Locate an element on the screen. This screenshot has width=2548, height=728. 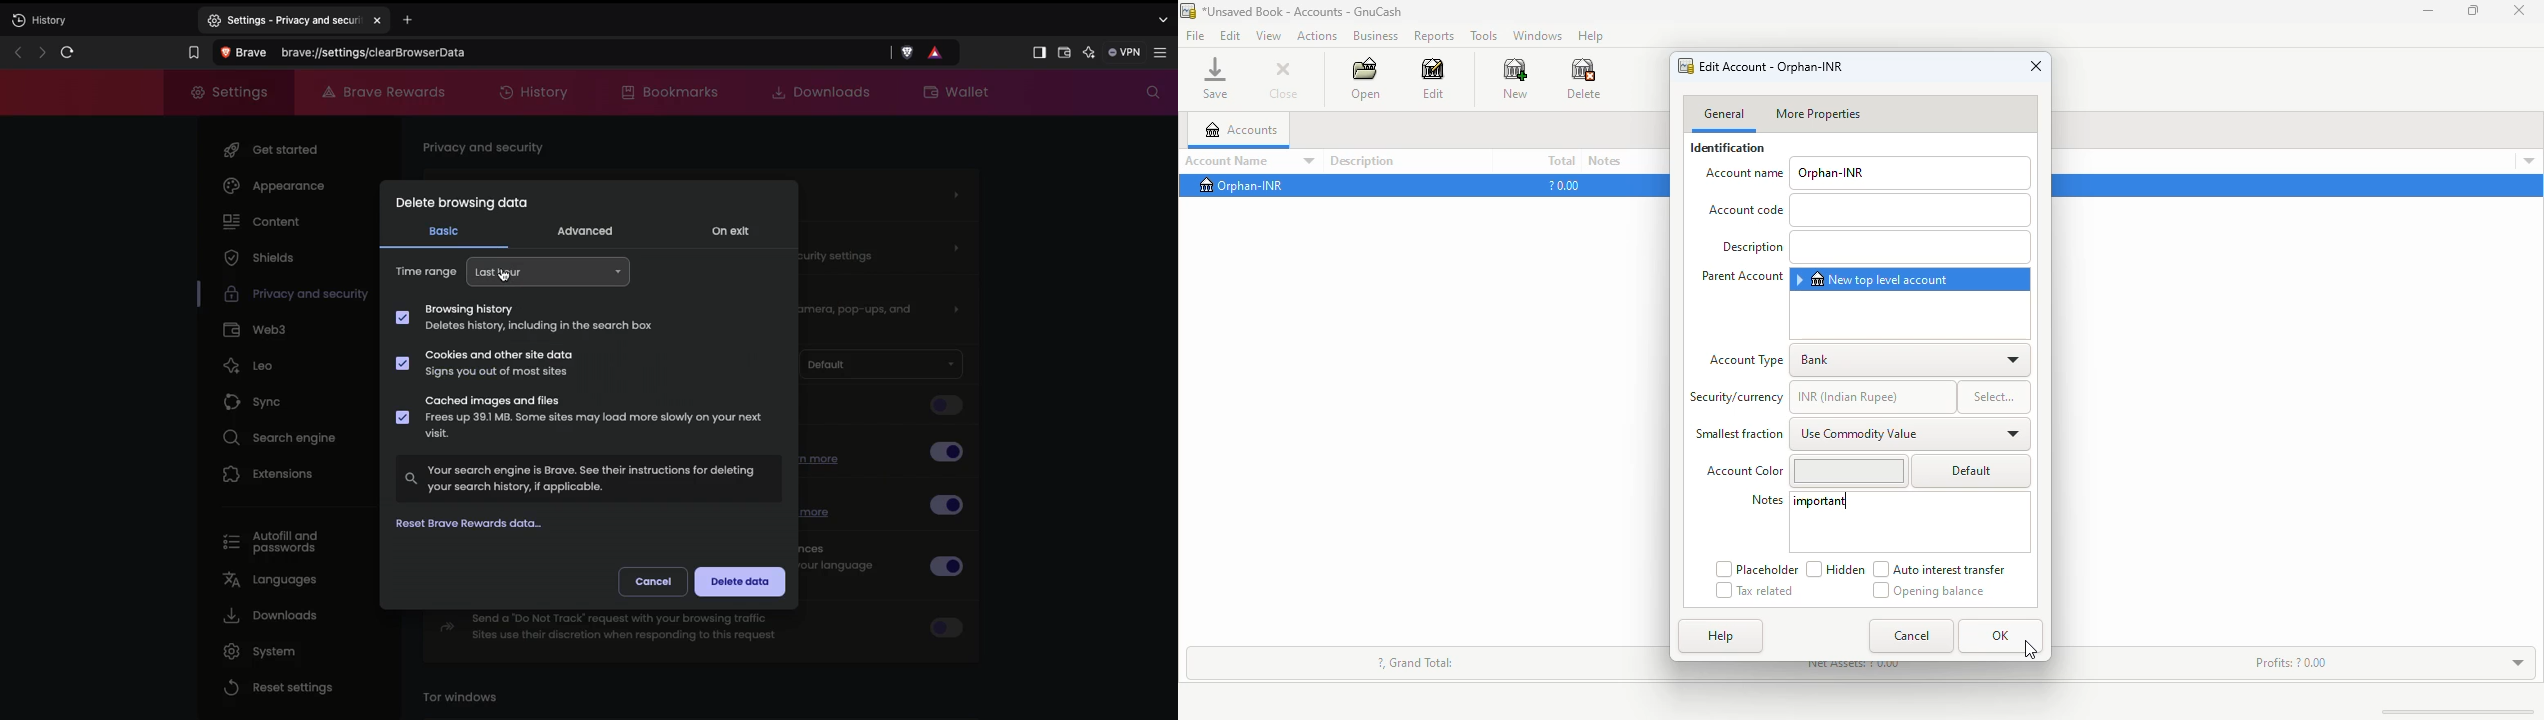
edit account - orphan-INR is located at coordinates (1771, 66).